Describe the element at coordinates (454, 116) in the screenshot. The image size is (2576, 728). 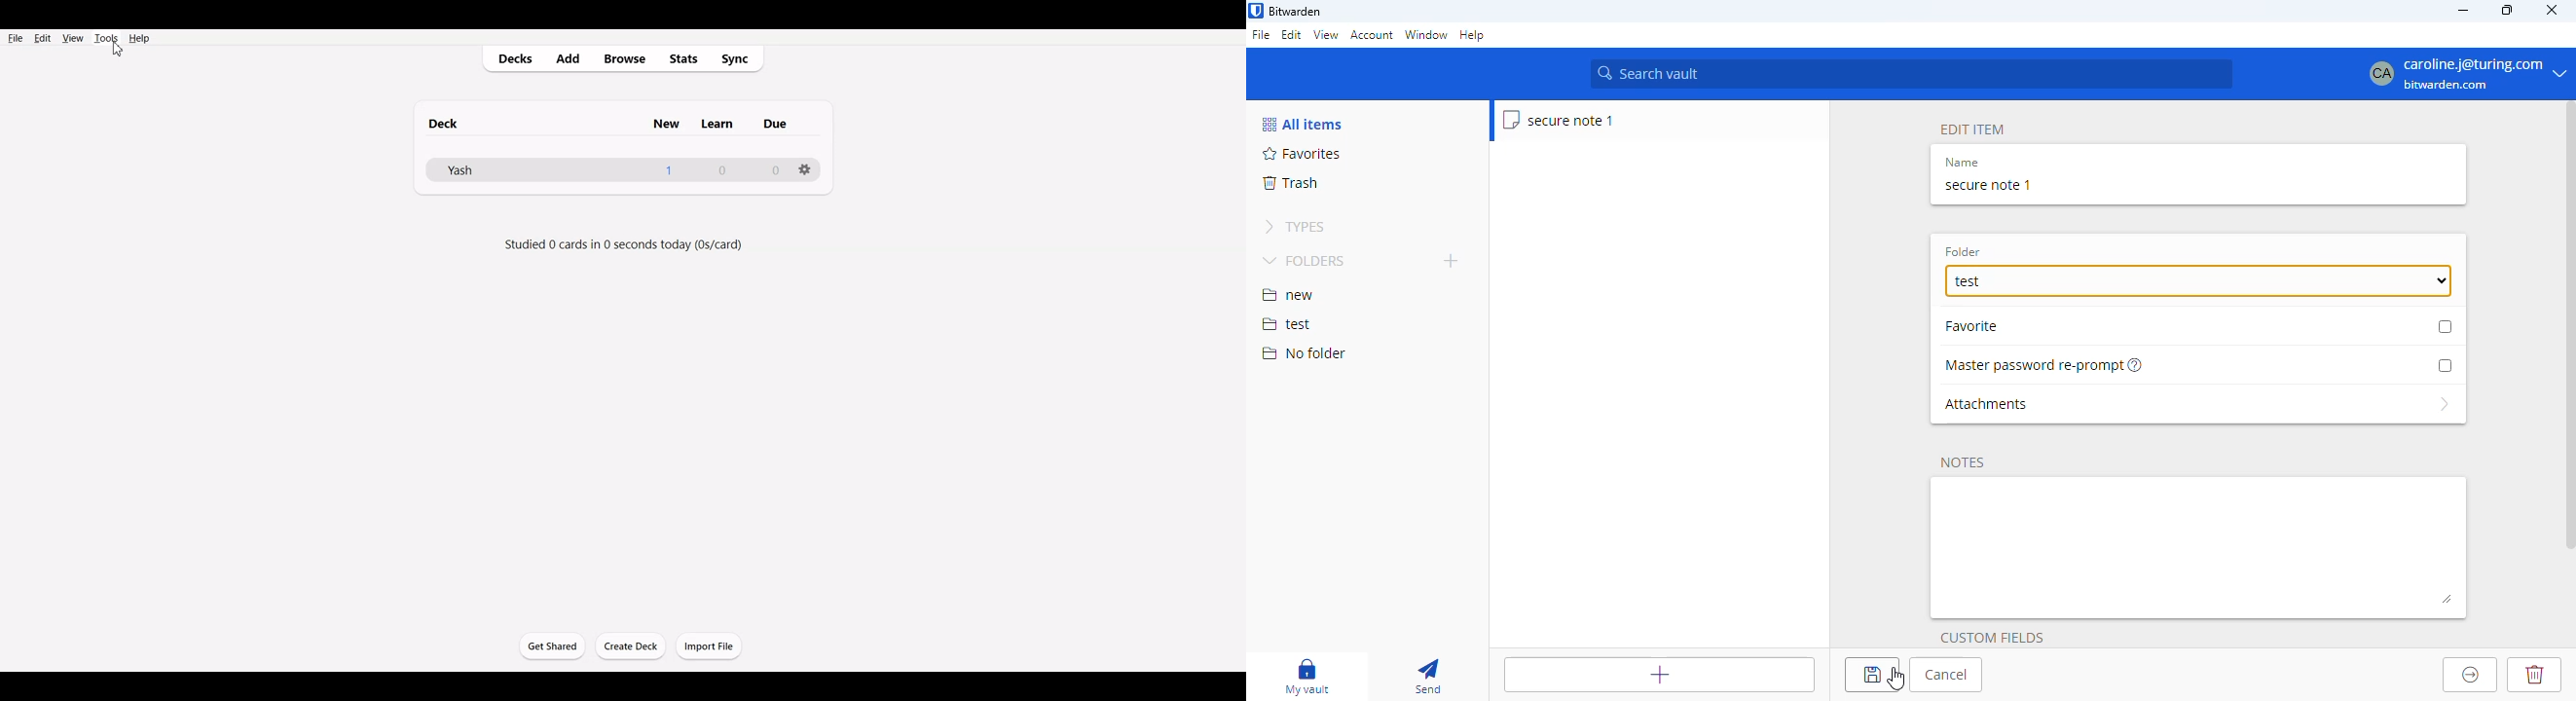
I see `deck` at that location.